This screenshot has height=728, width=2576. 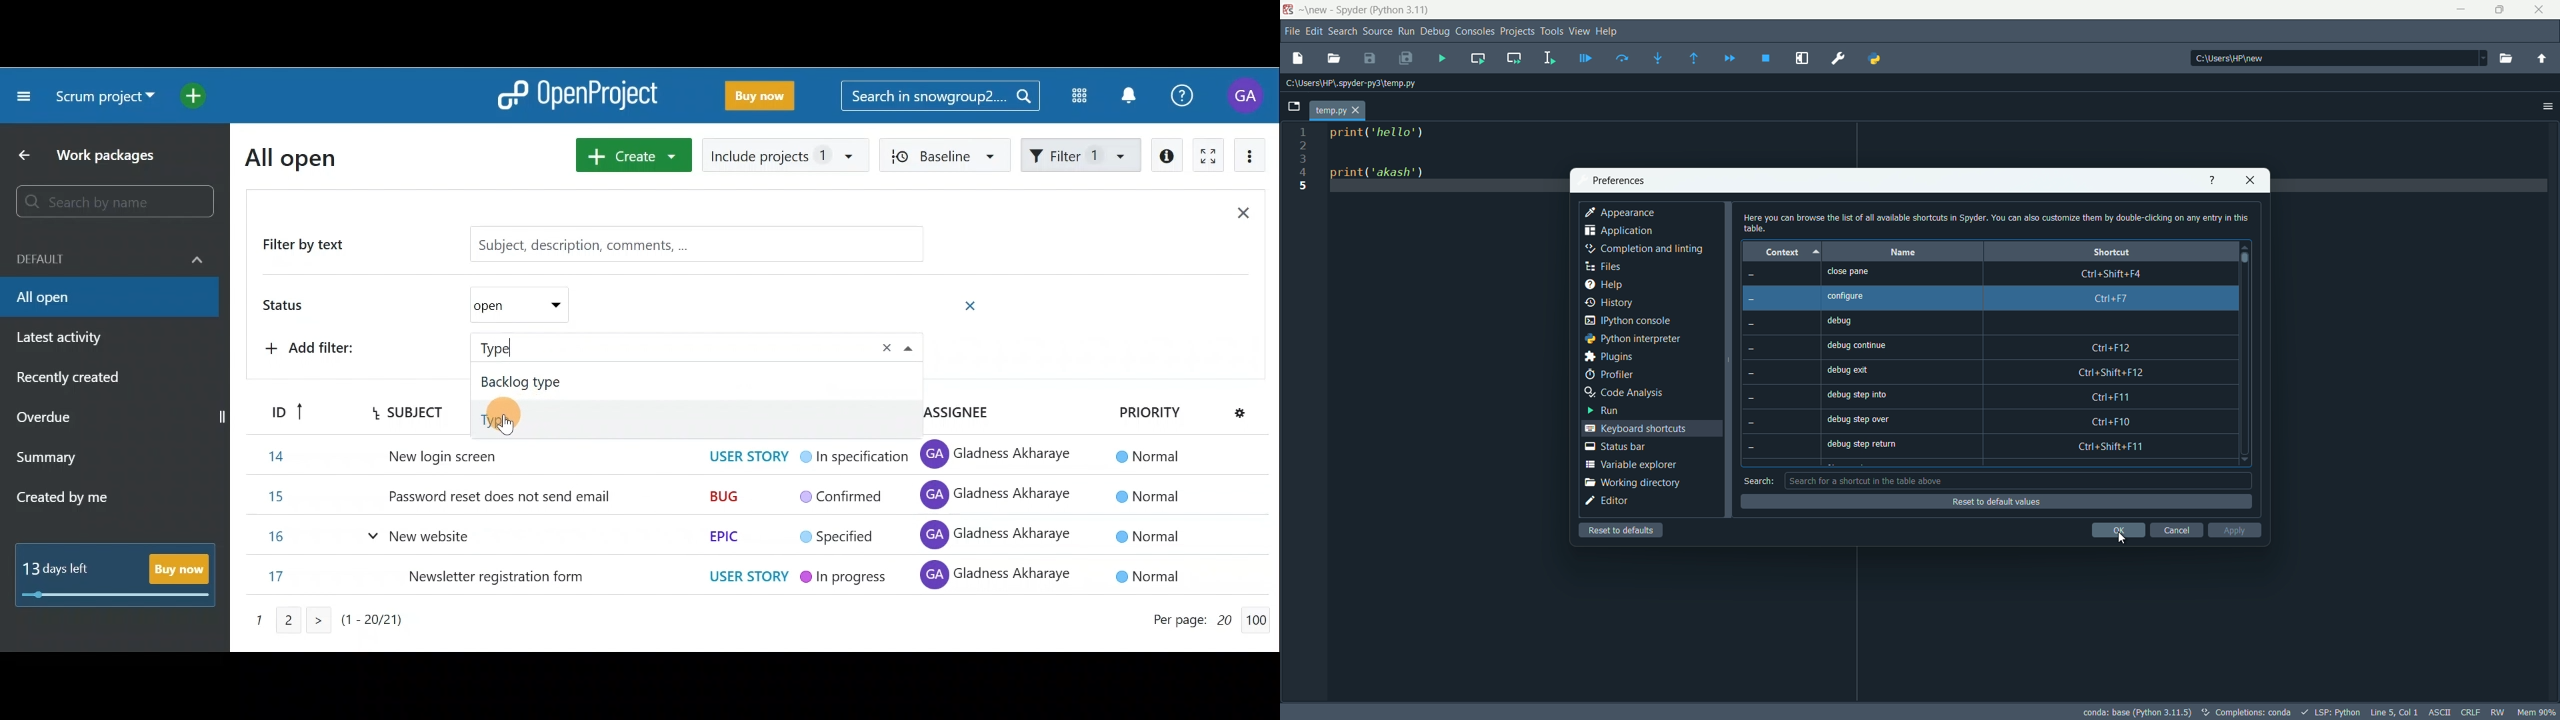 I want to click on Remove, so click(x=972, y=305).